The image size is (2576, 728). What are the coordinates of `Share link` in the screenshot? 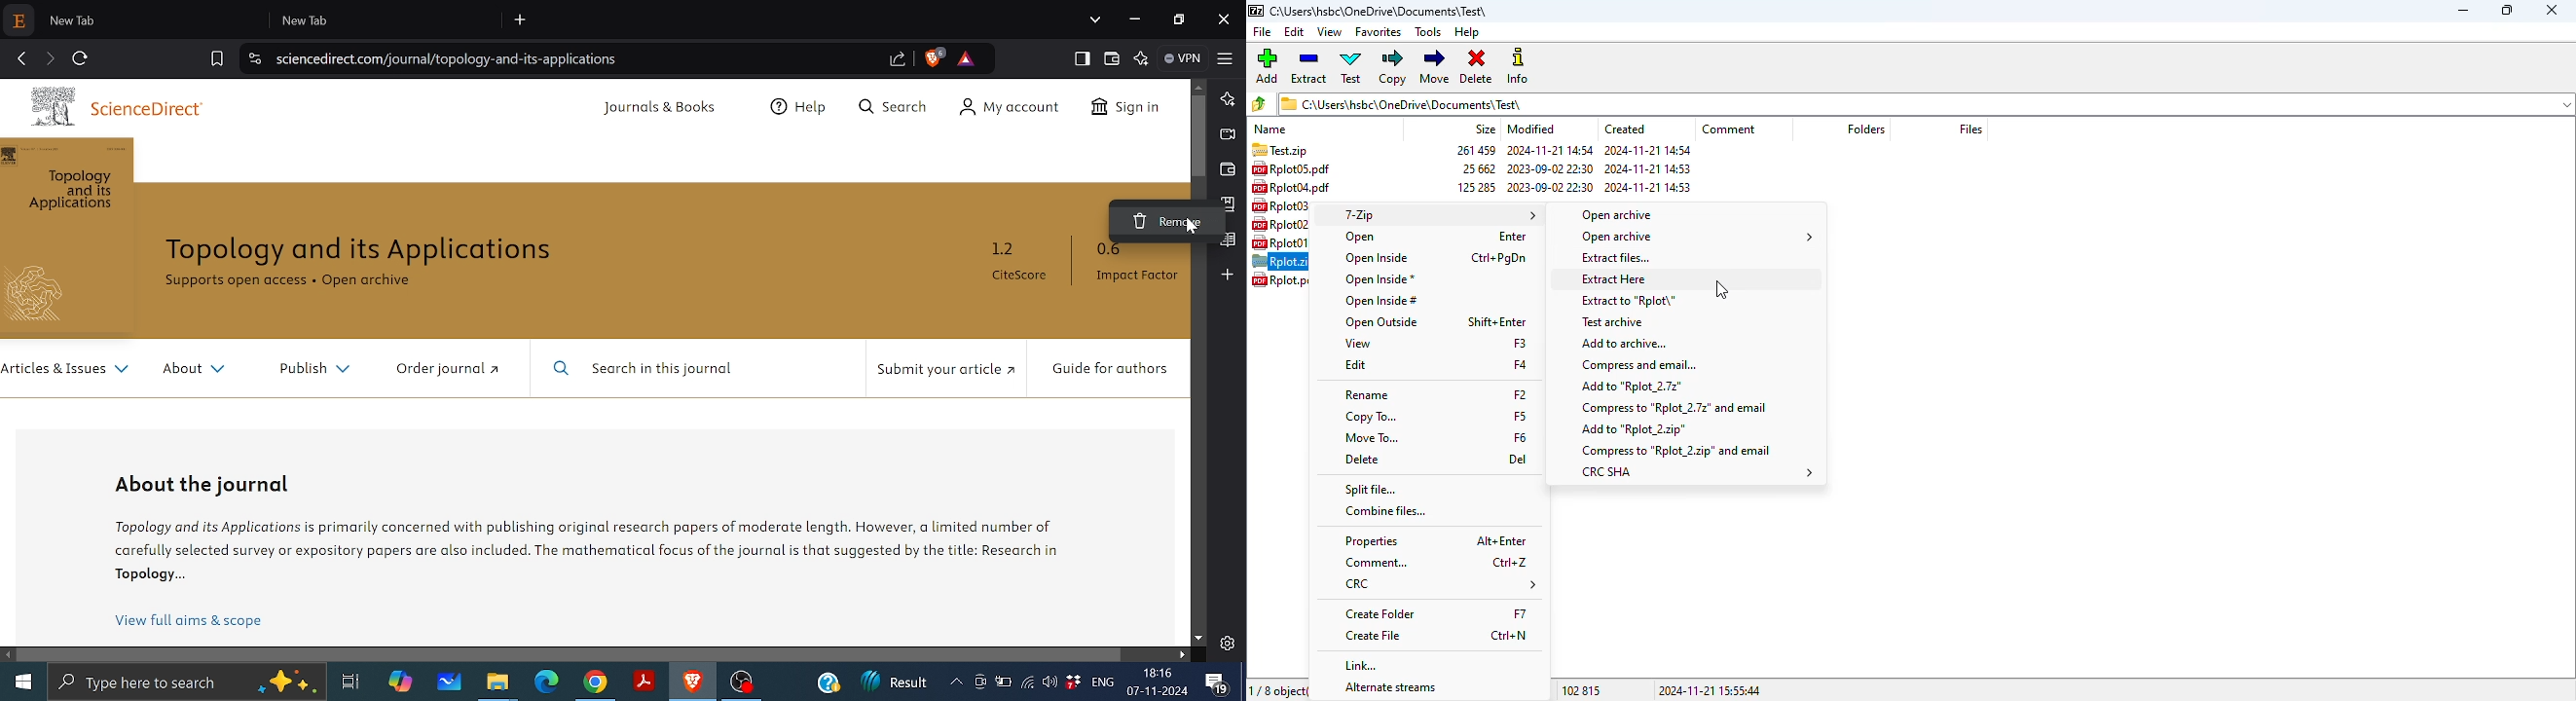 It's located at (898, 60).